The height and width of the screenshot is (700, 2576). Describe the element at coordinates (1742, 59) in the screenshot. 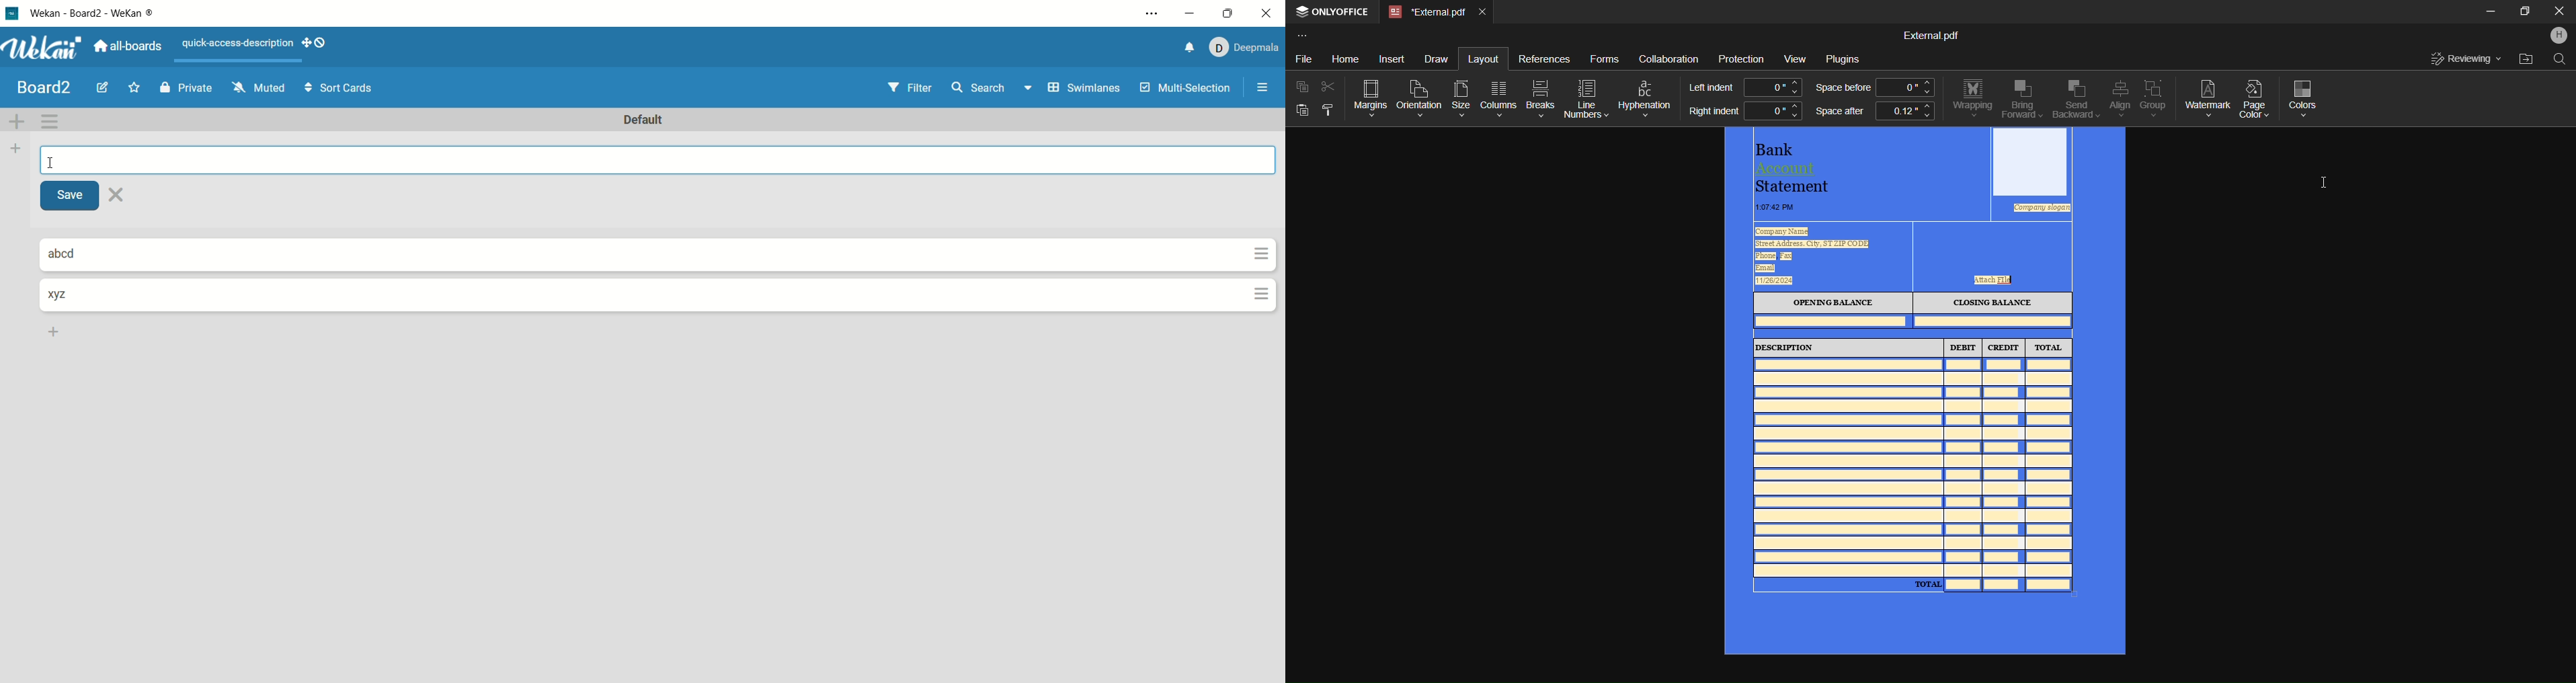

I see `Protection` at that location.